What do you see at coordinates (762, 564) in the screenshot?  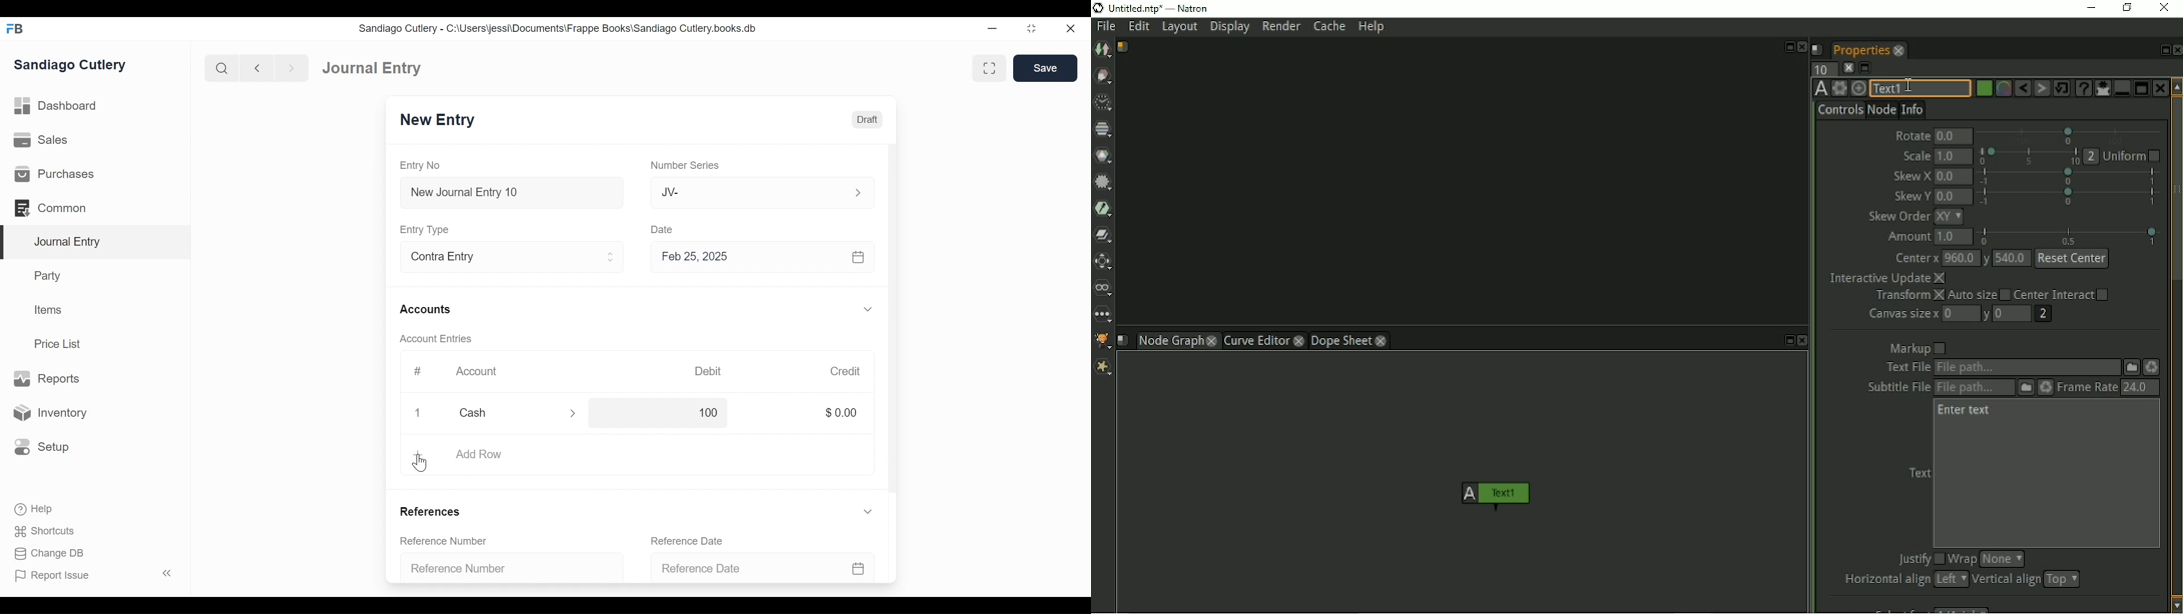 I see `Reference Date` at bounding box center [762, 564].